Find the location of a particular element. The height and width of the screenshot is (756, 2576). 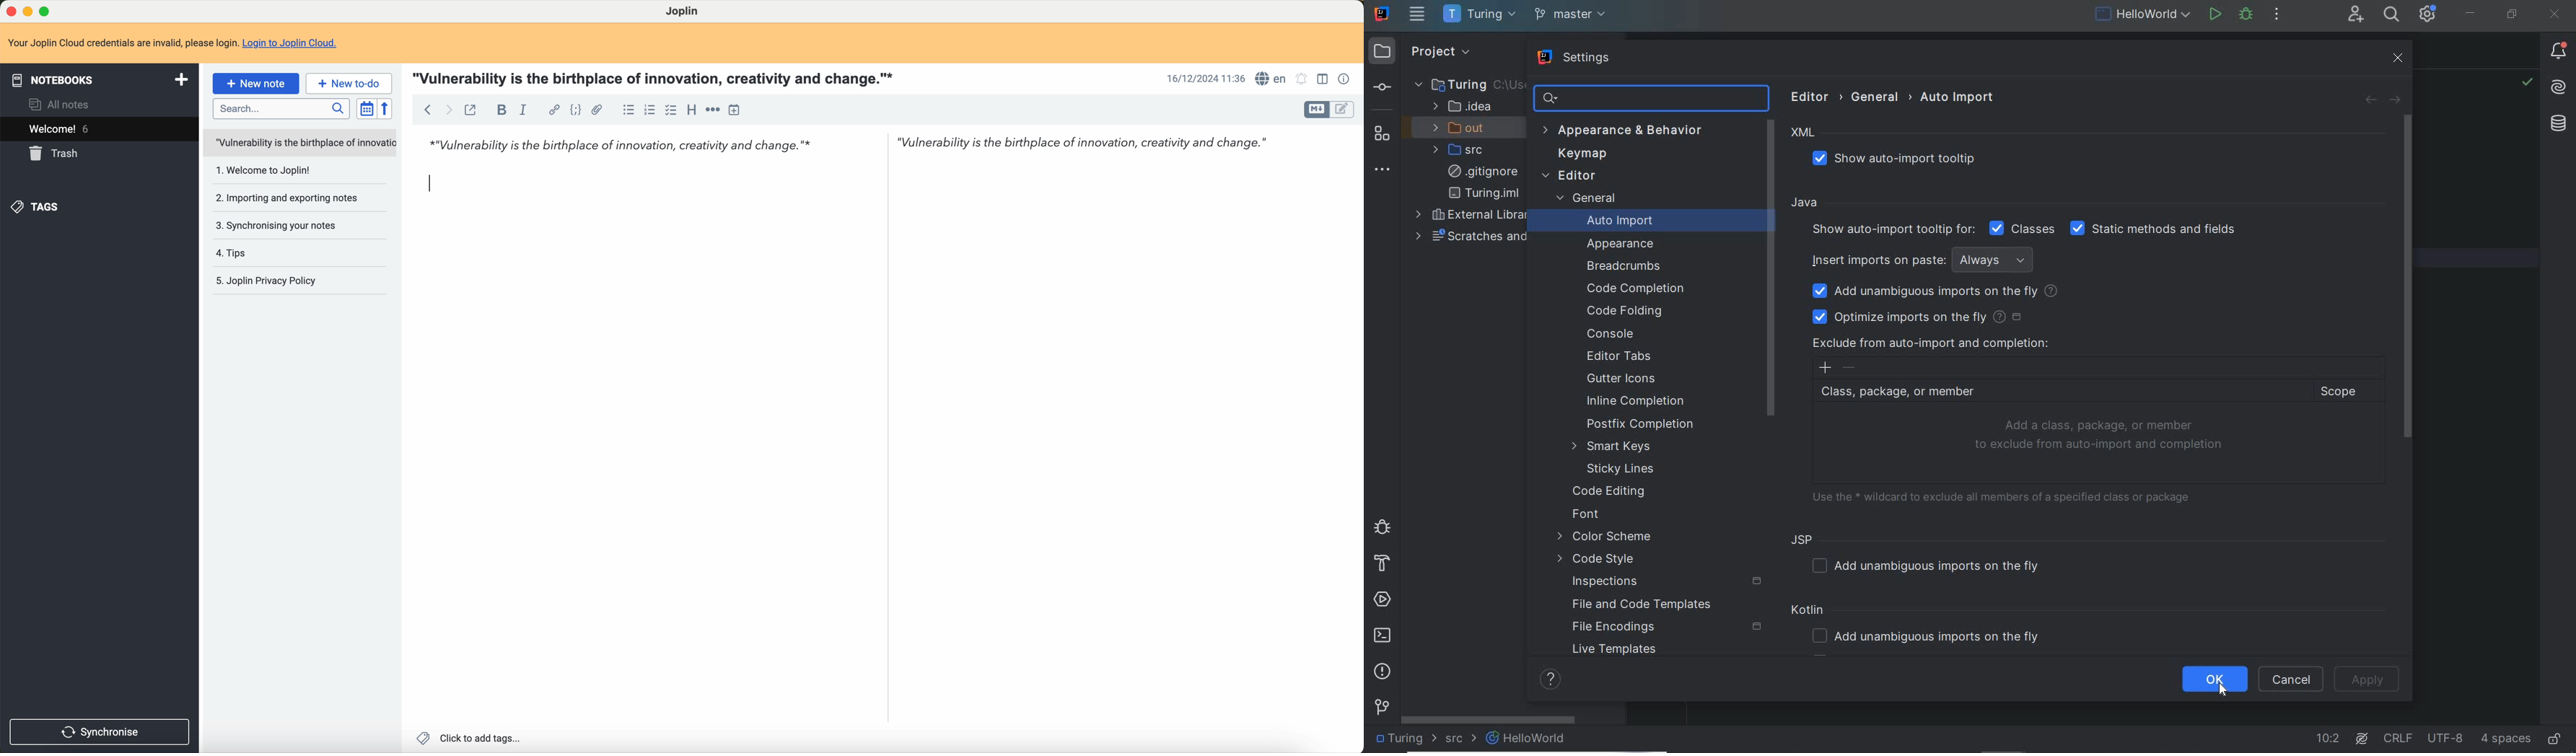

Your Joplin Cloud credentials are invalid, please login. is located at coordinates (122, 42).